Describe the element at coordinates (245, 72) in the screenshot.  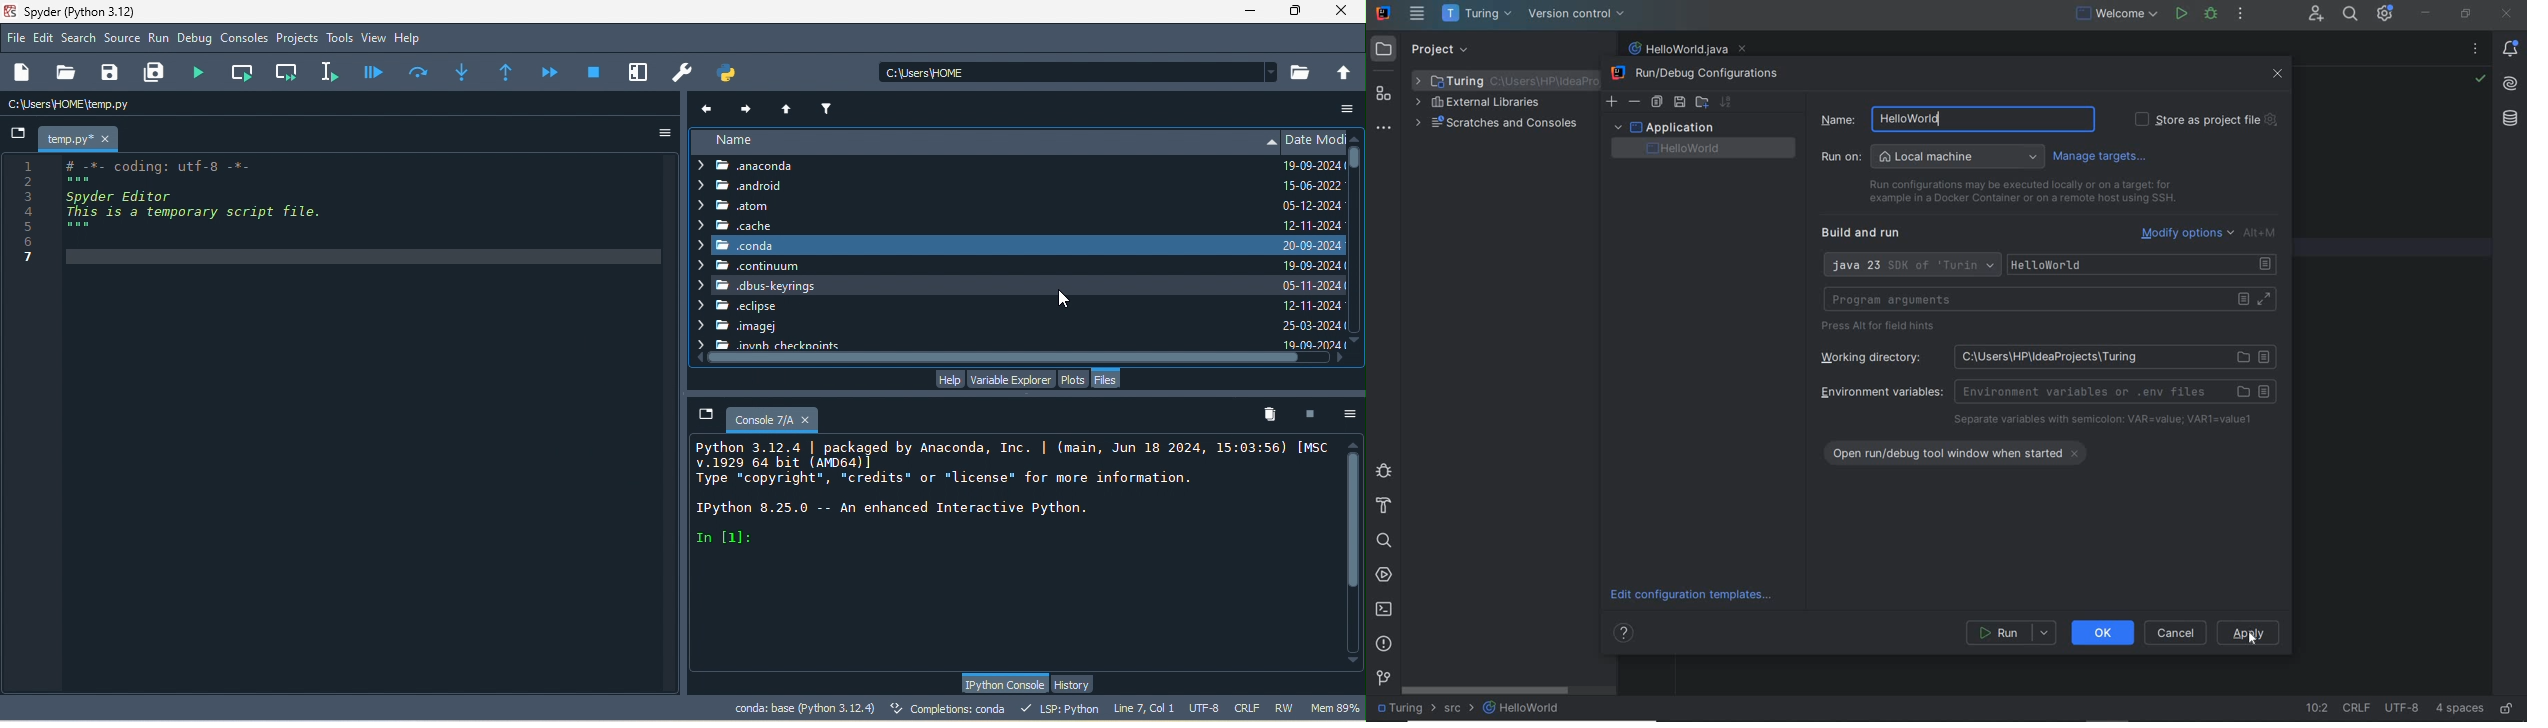
I see `run current cell` at that location.